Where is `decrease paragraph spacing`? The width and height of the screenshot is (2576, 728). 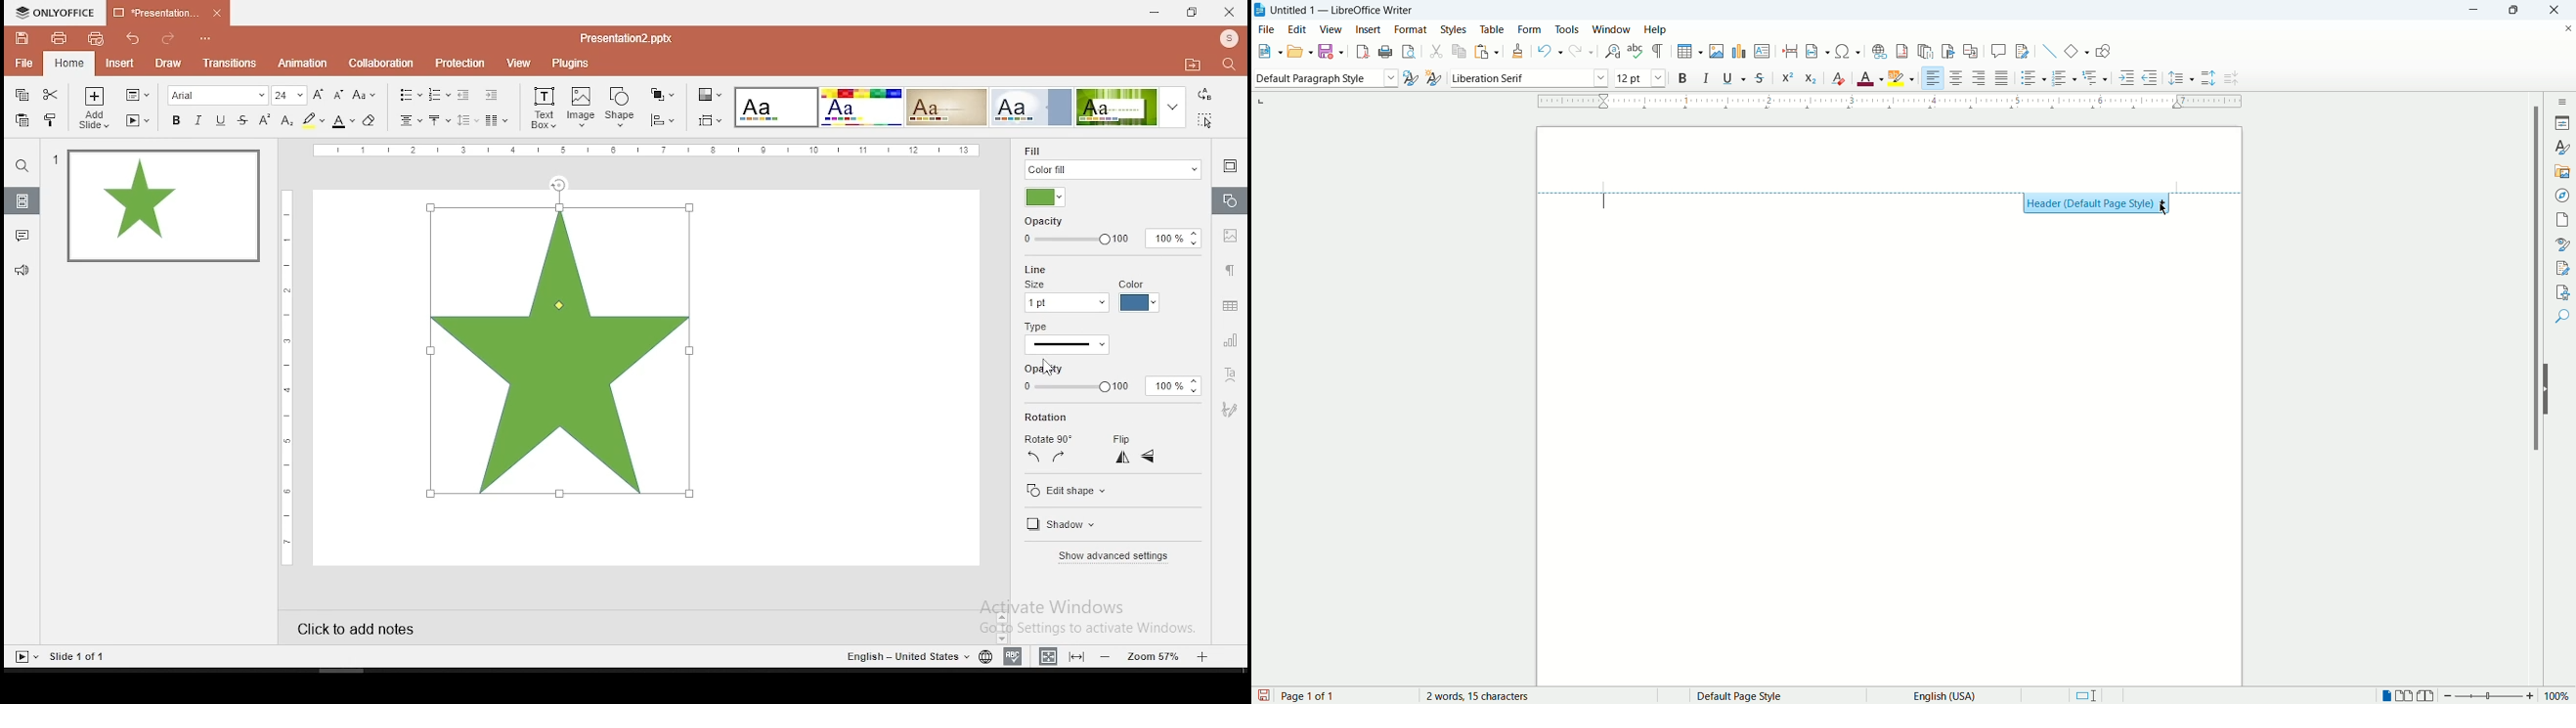
decrease paragraph spacing is located at coordinates (2235, 78).